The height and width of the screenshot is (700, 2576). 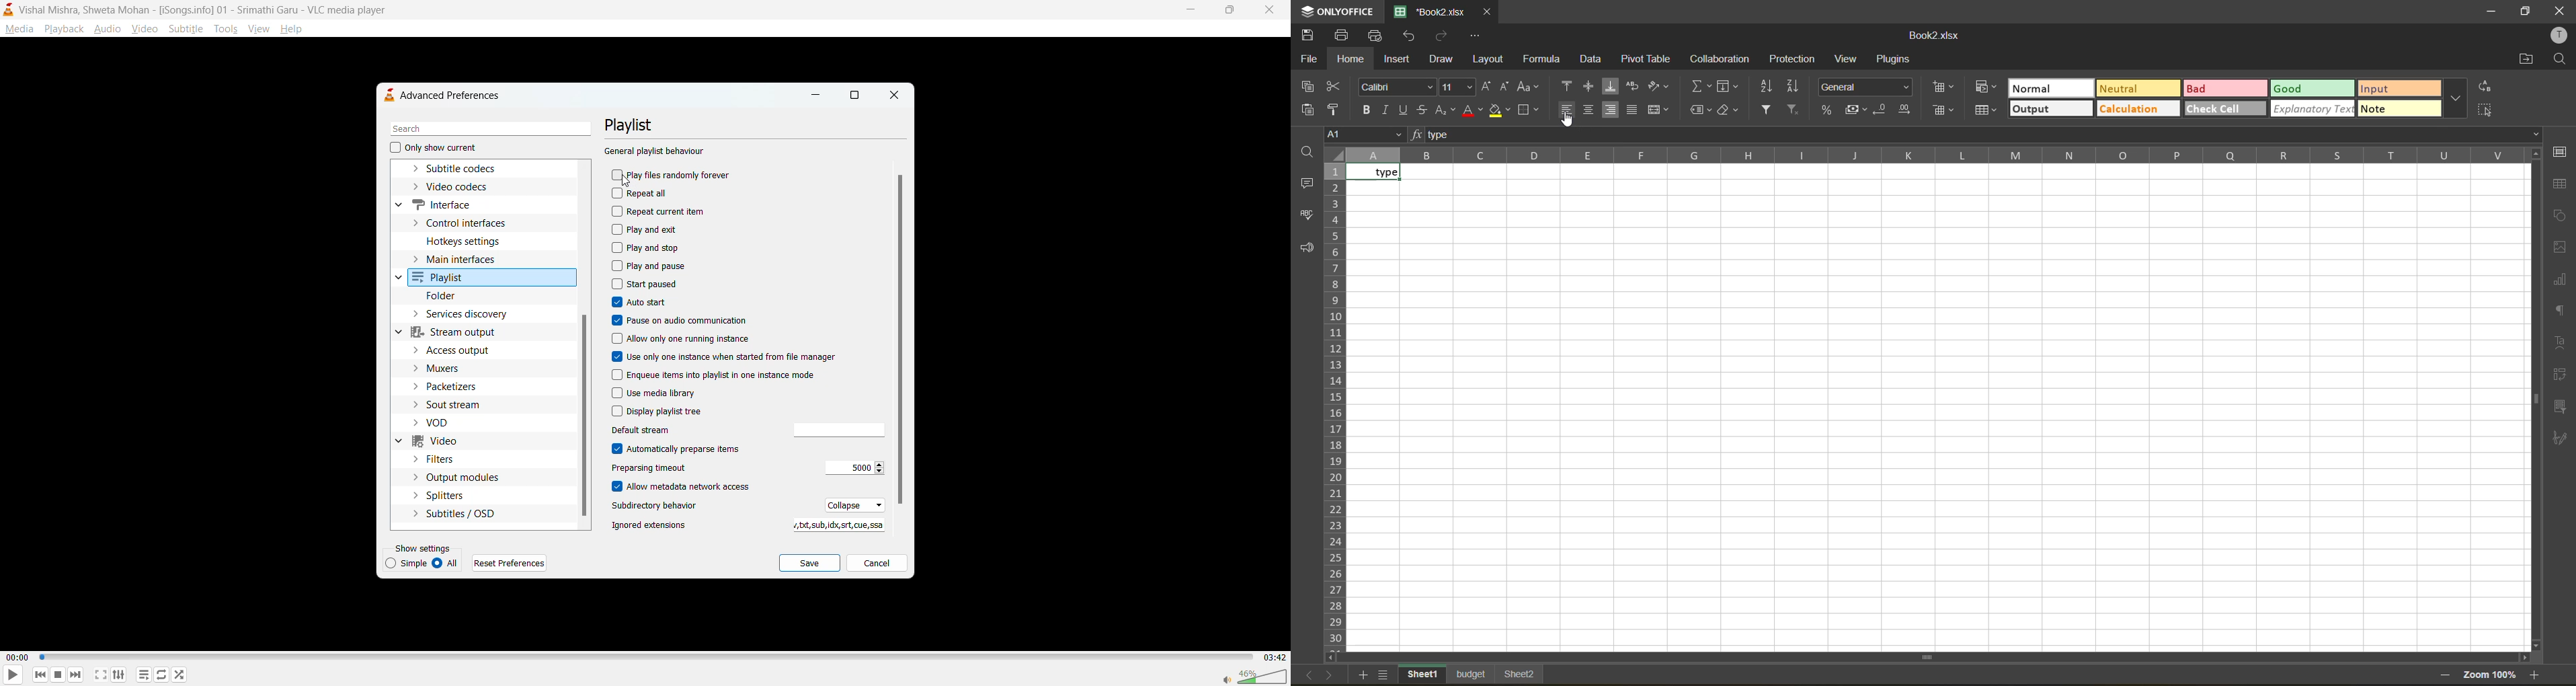 I want to click on playlist, so click(x=444, y=278).